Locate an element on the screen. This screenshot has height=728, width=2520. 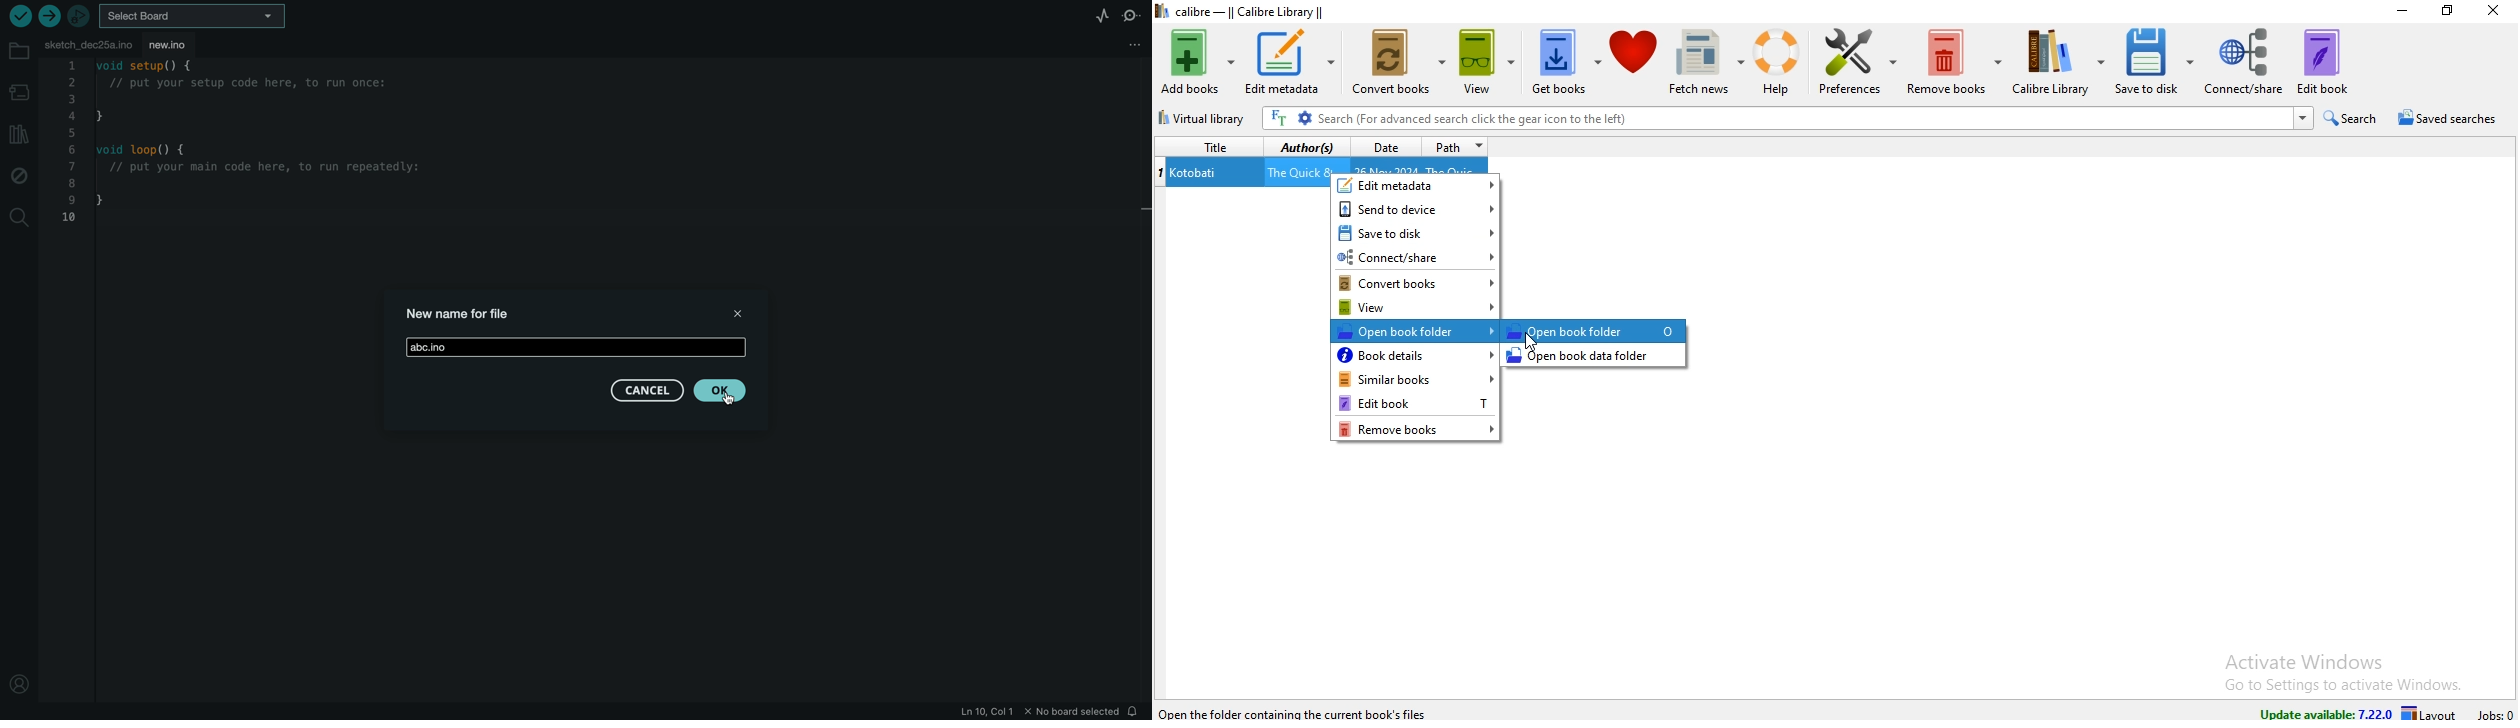
open book folder is located at coordinates (1414, 330).